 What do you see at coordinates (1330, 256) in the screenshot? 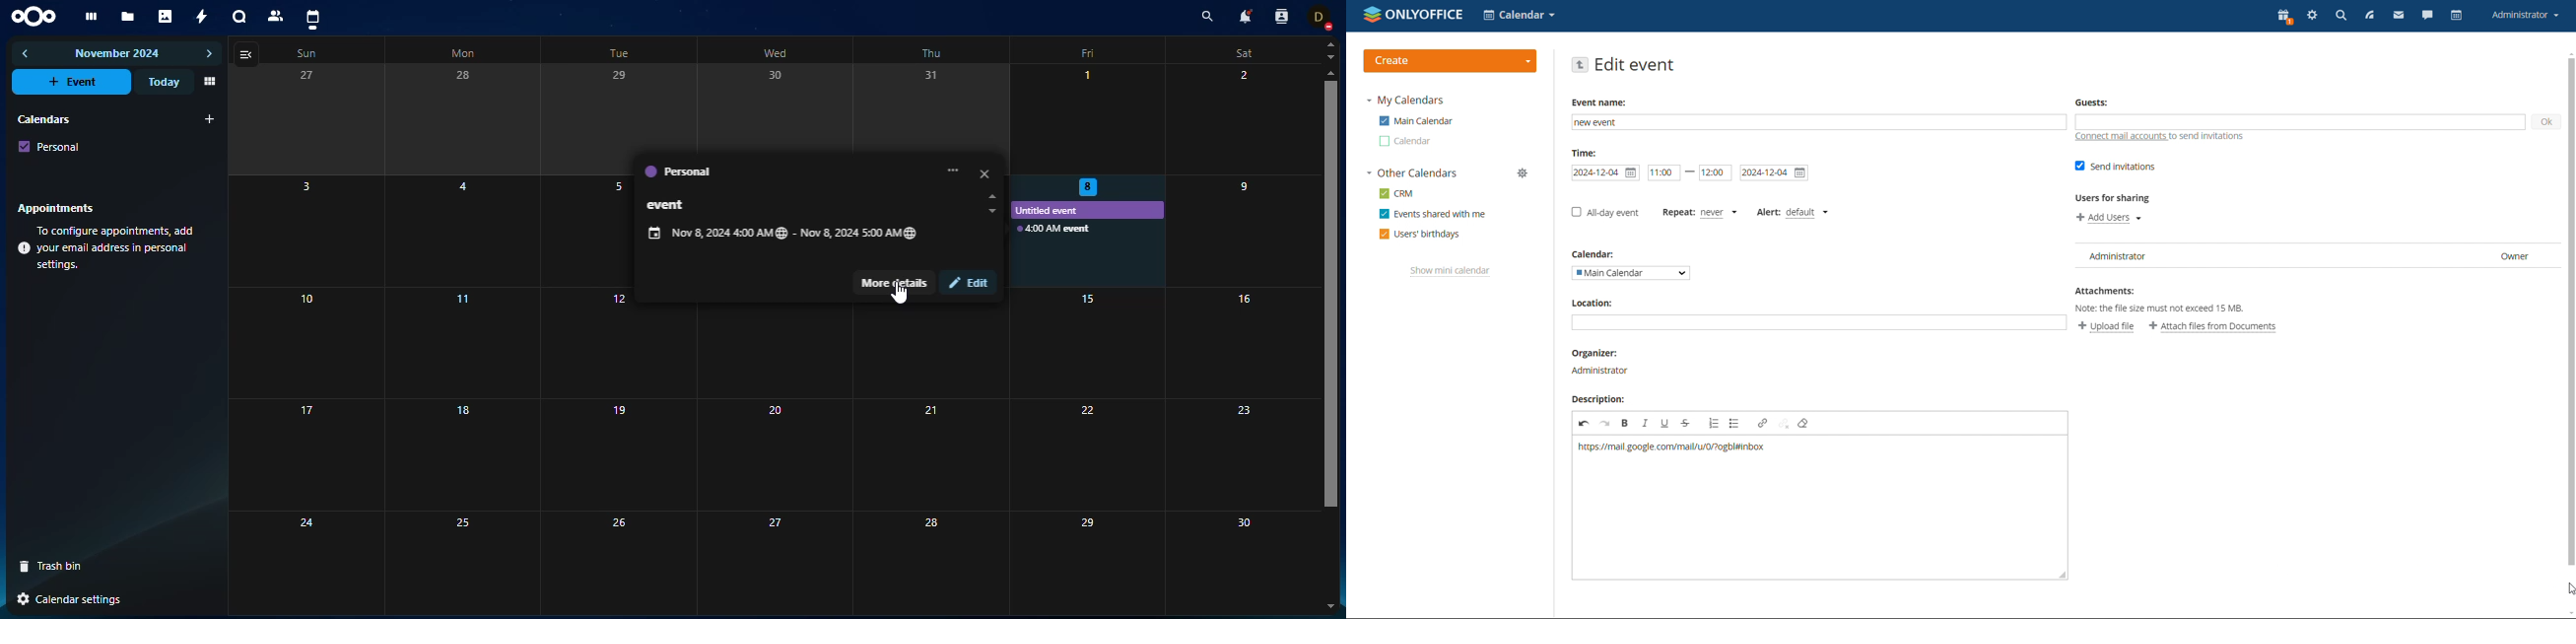
I see `scroll bar` at bounding box center [1330, 256].